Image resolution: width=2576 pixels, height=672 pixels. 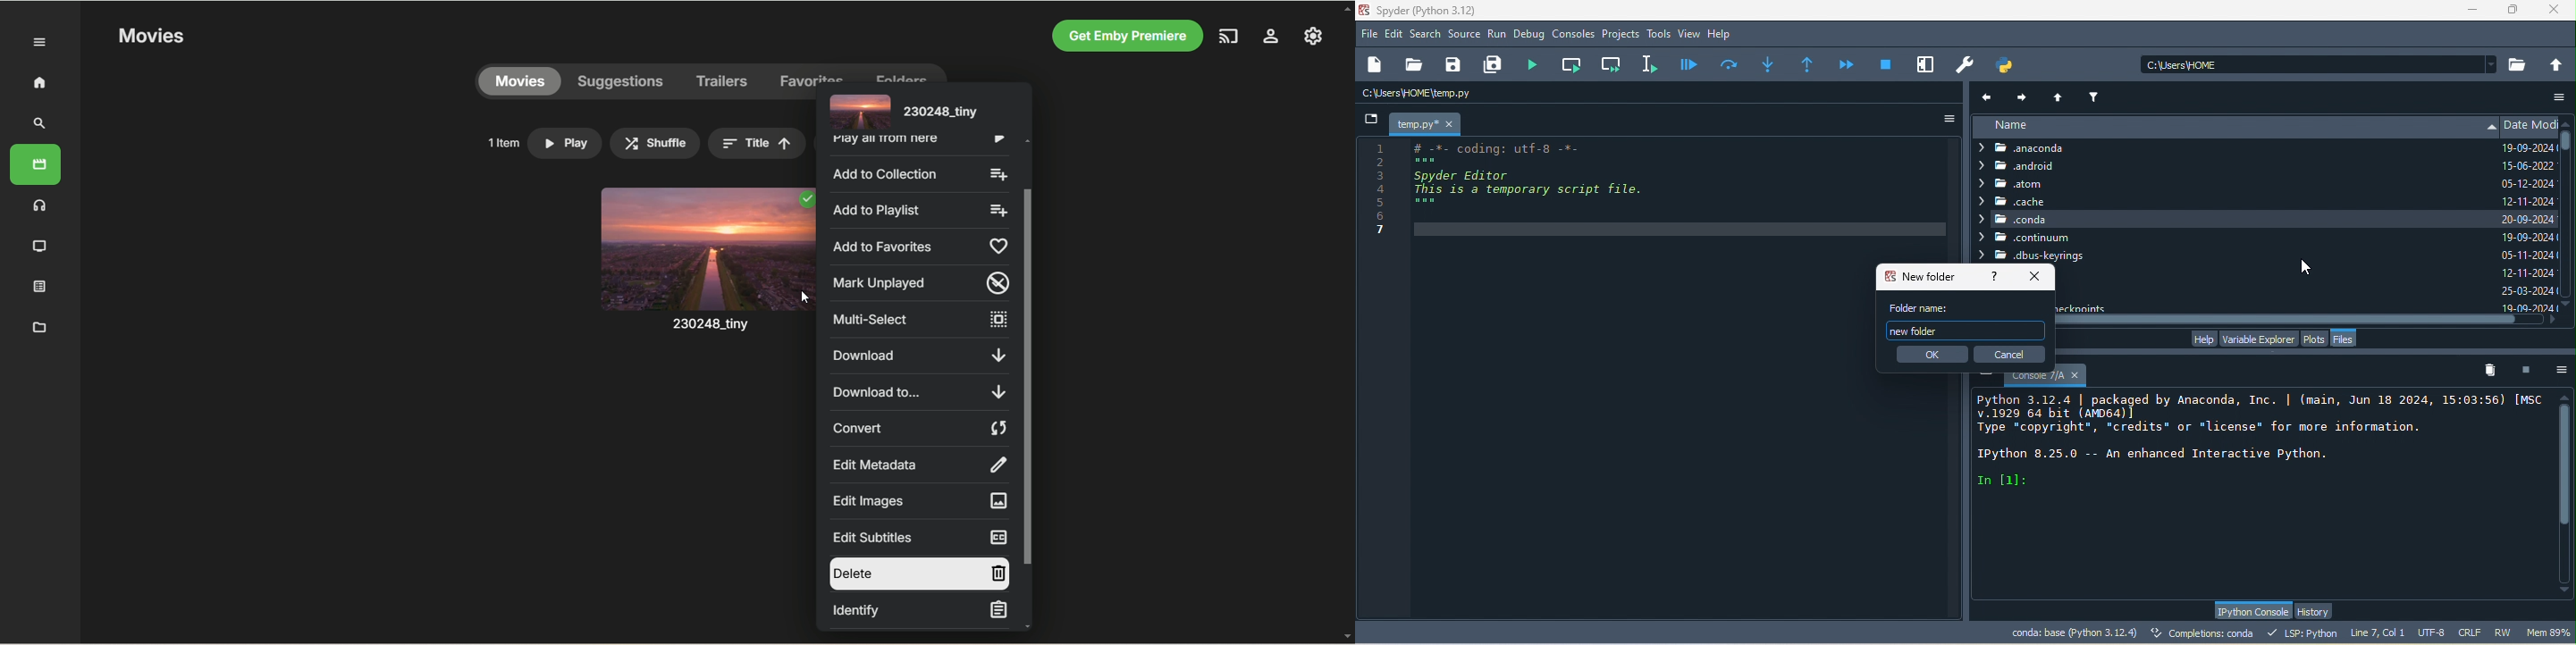 What do you see at coordinates (1454, 65) in the screenshot?
I see `save` at bounding box center [1454, 65].